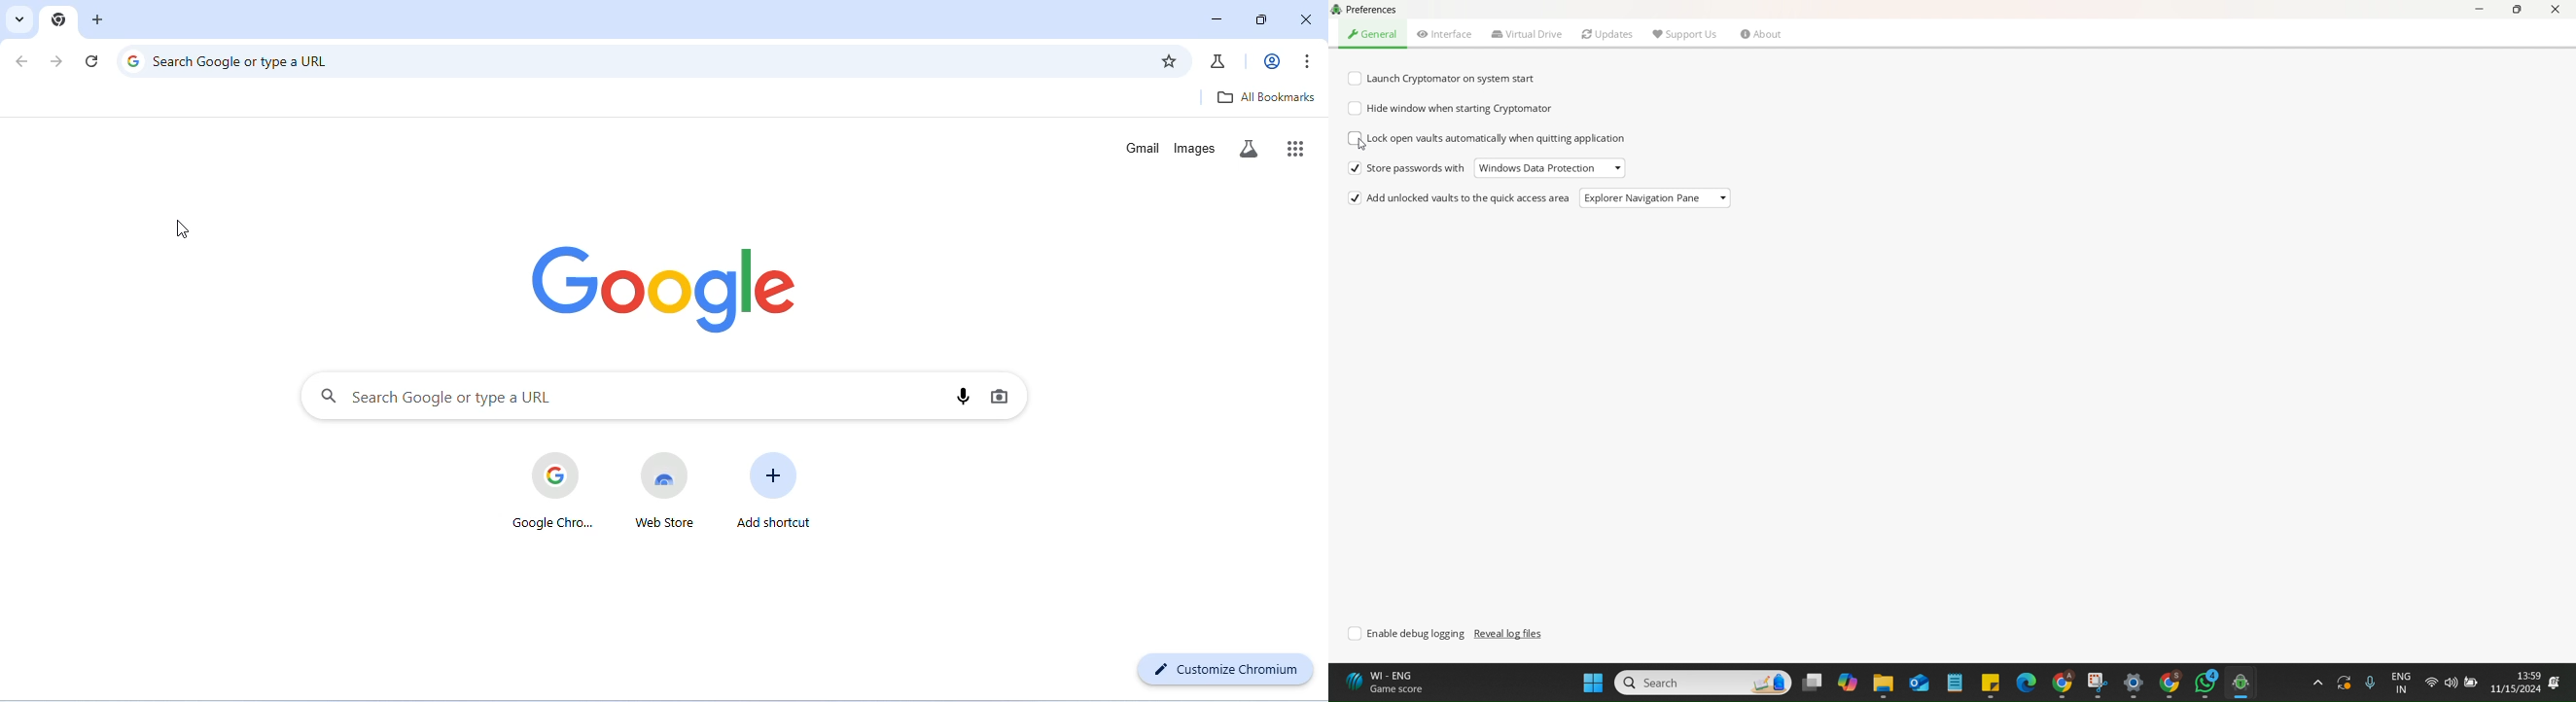 This screenshot has height=728, width=2576. Describe the element at coordinates (24, 62) in the screenshot. I see `go back` at that location.